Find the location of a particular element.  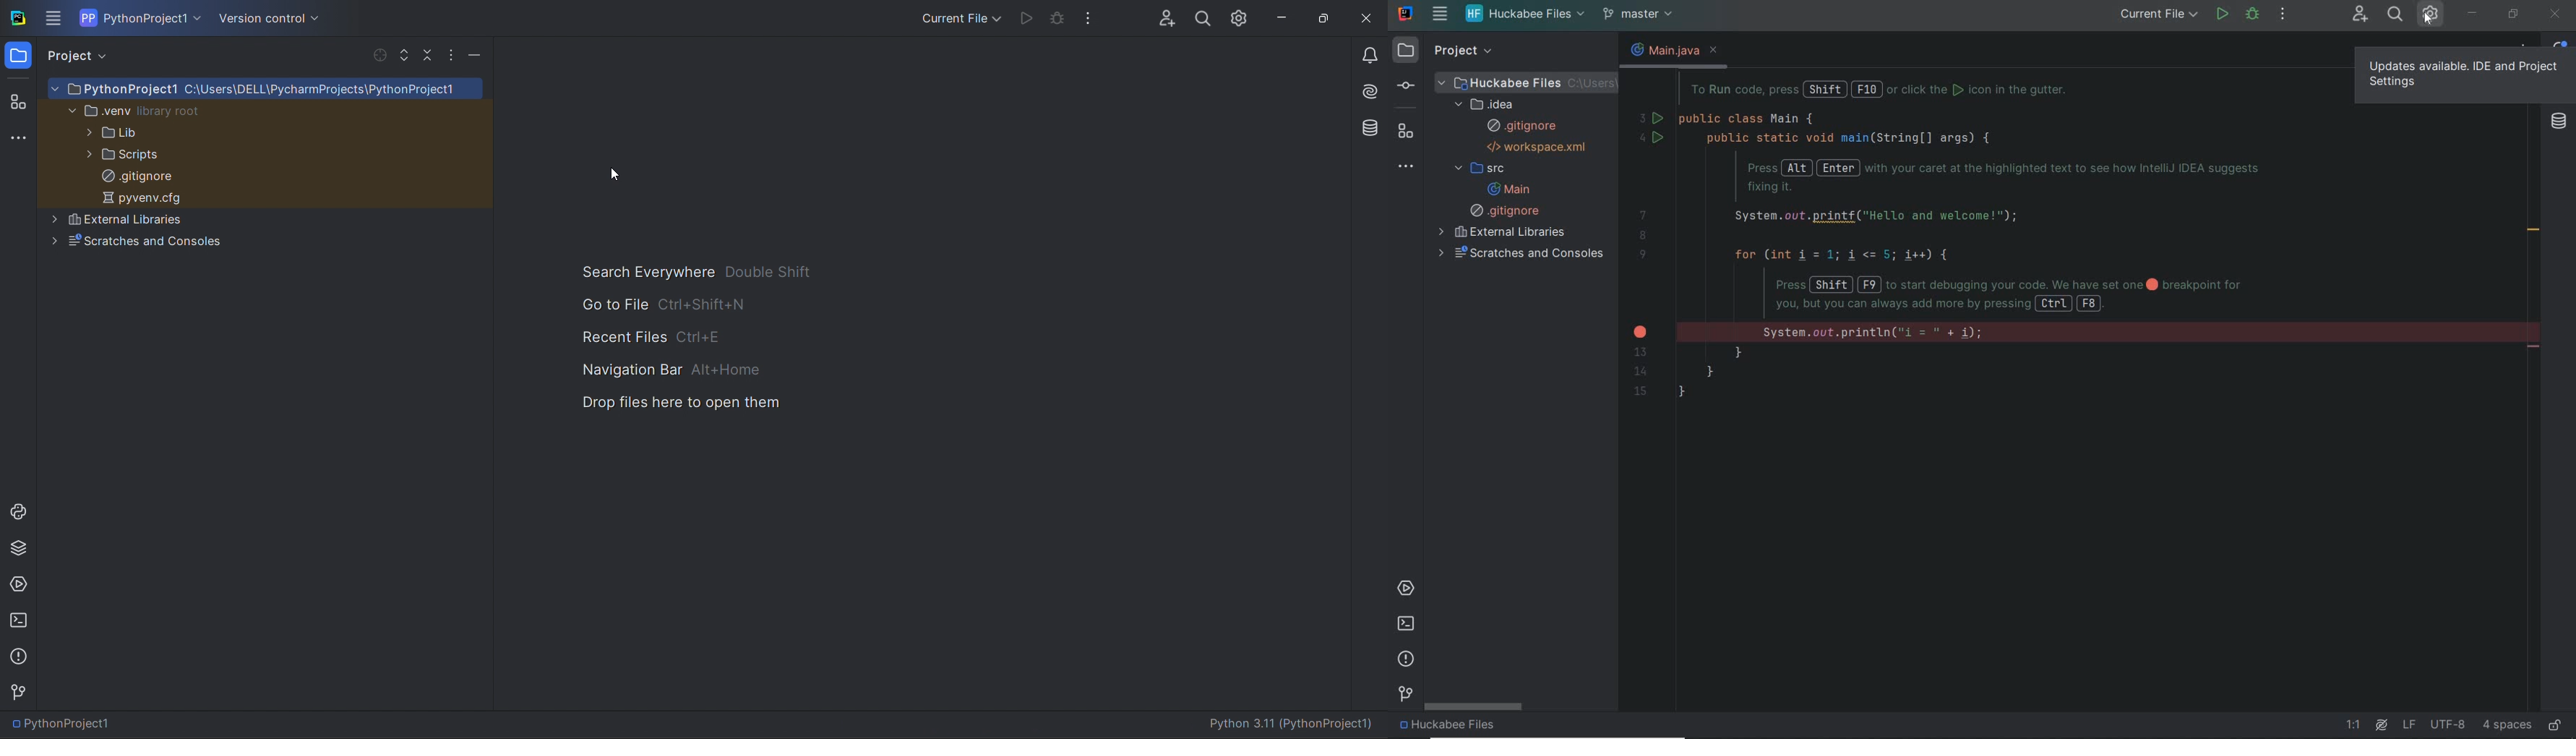

.idea is located at coordinates (1488, 104).